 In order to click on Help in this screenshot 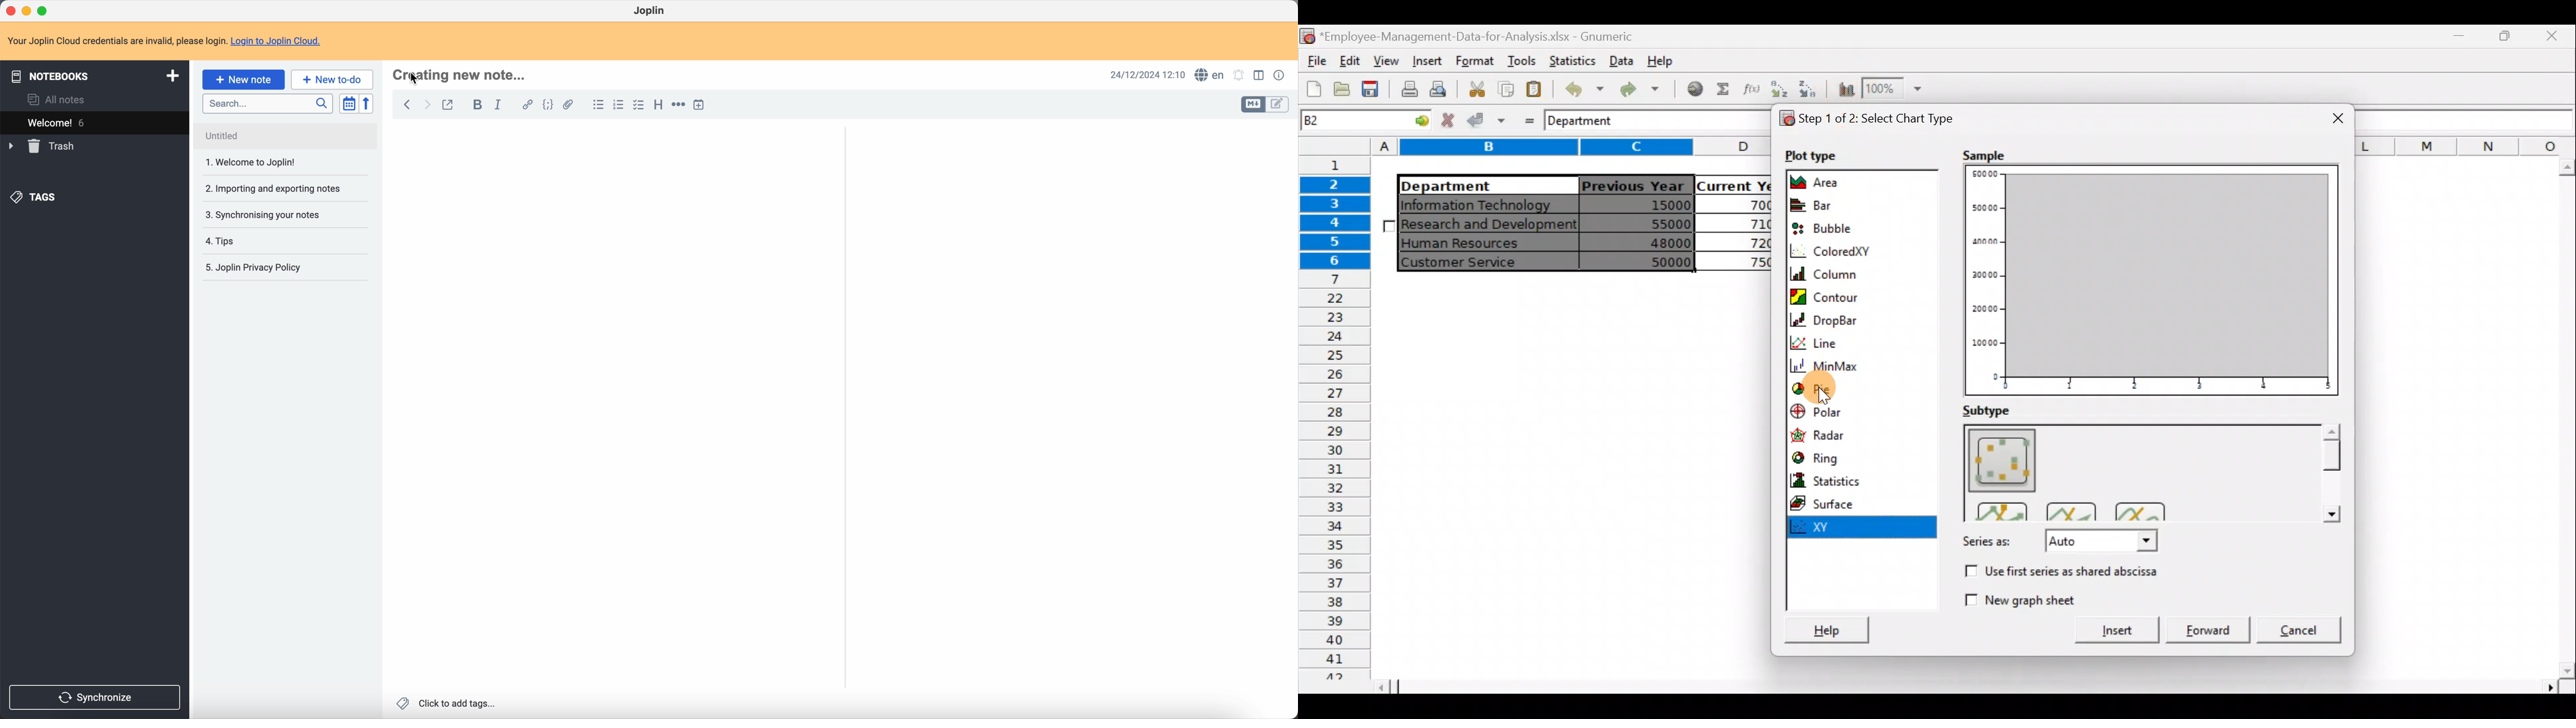, I will do `click(1663, 64)`.